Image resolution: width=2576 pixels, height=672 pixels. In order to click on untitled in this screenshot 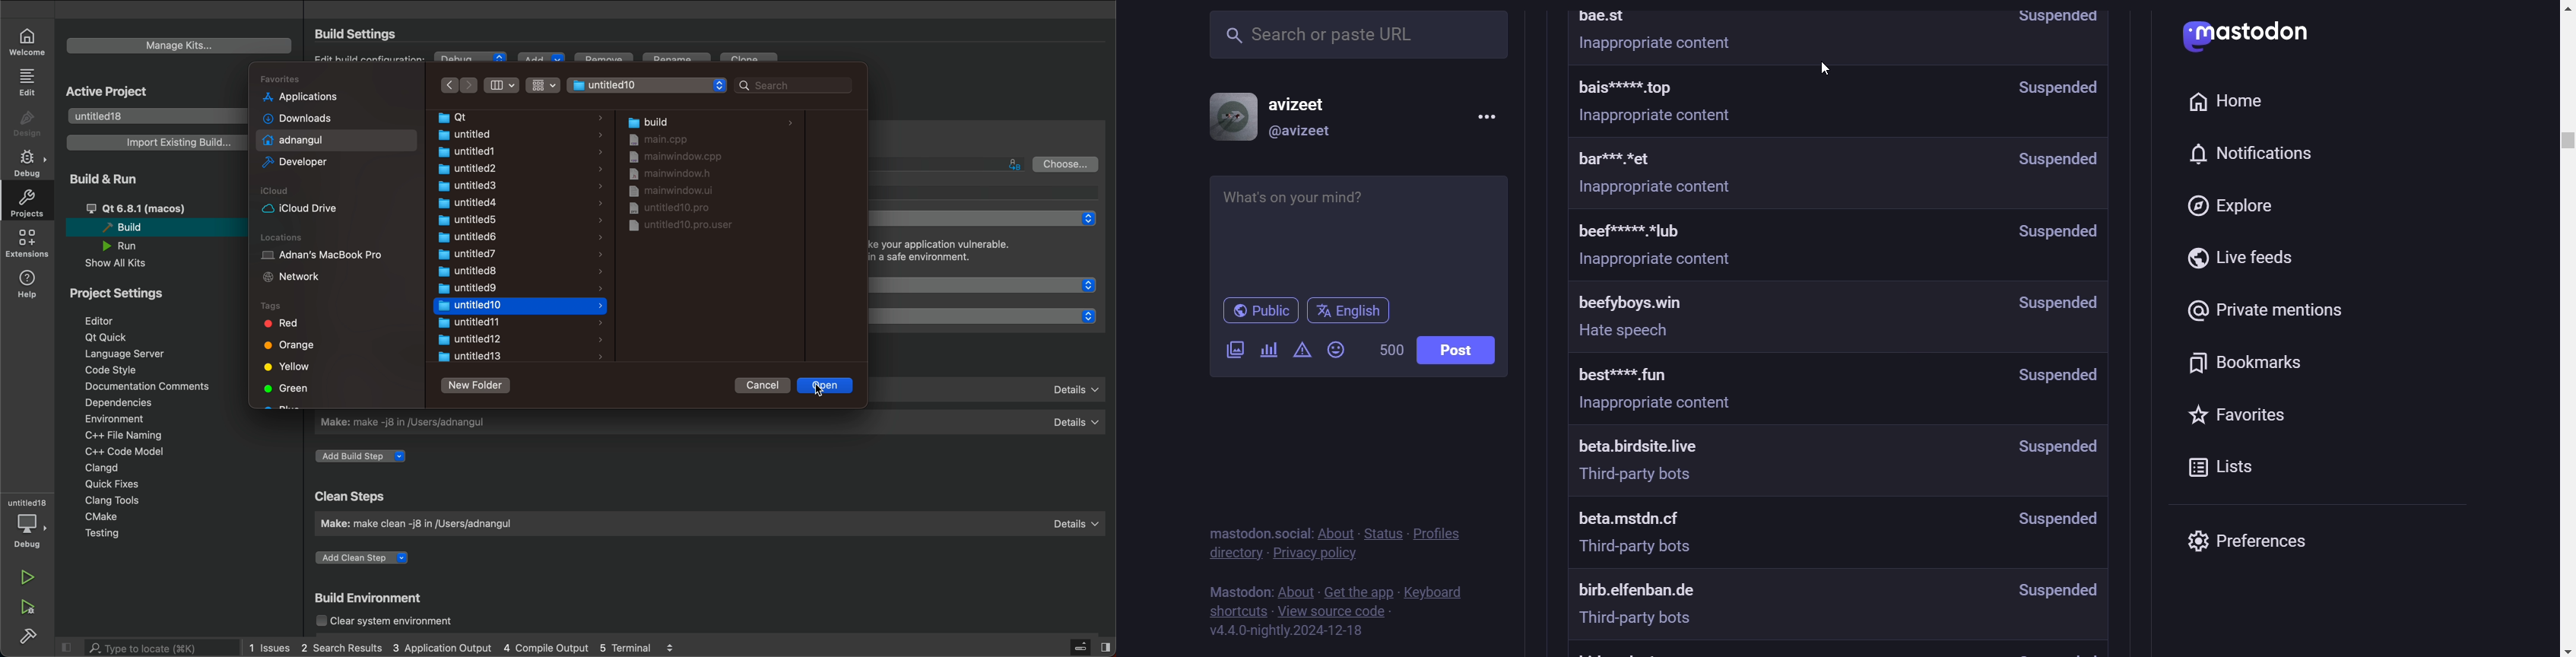, I will do `click(28, 499)`.